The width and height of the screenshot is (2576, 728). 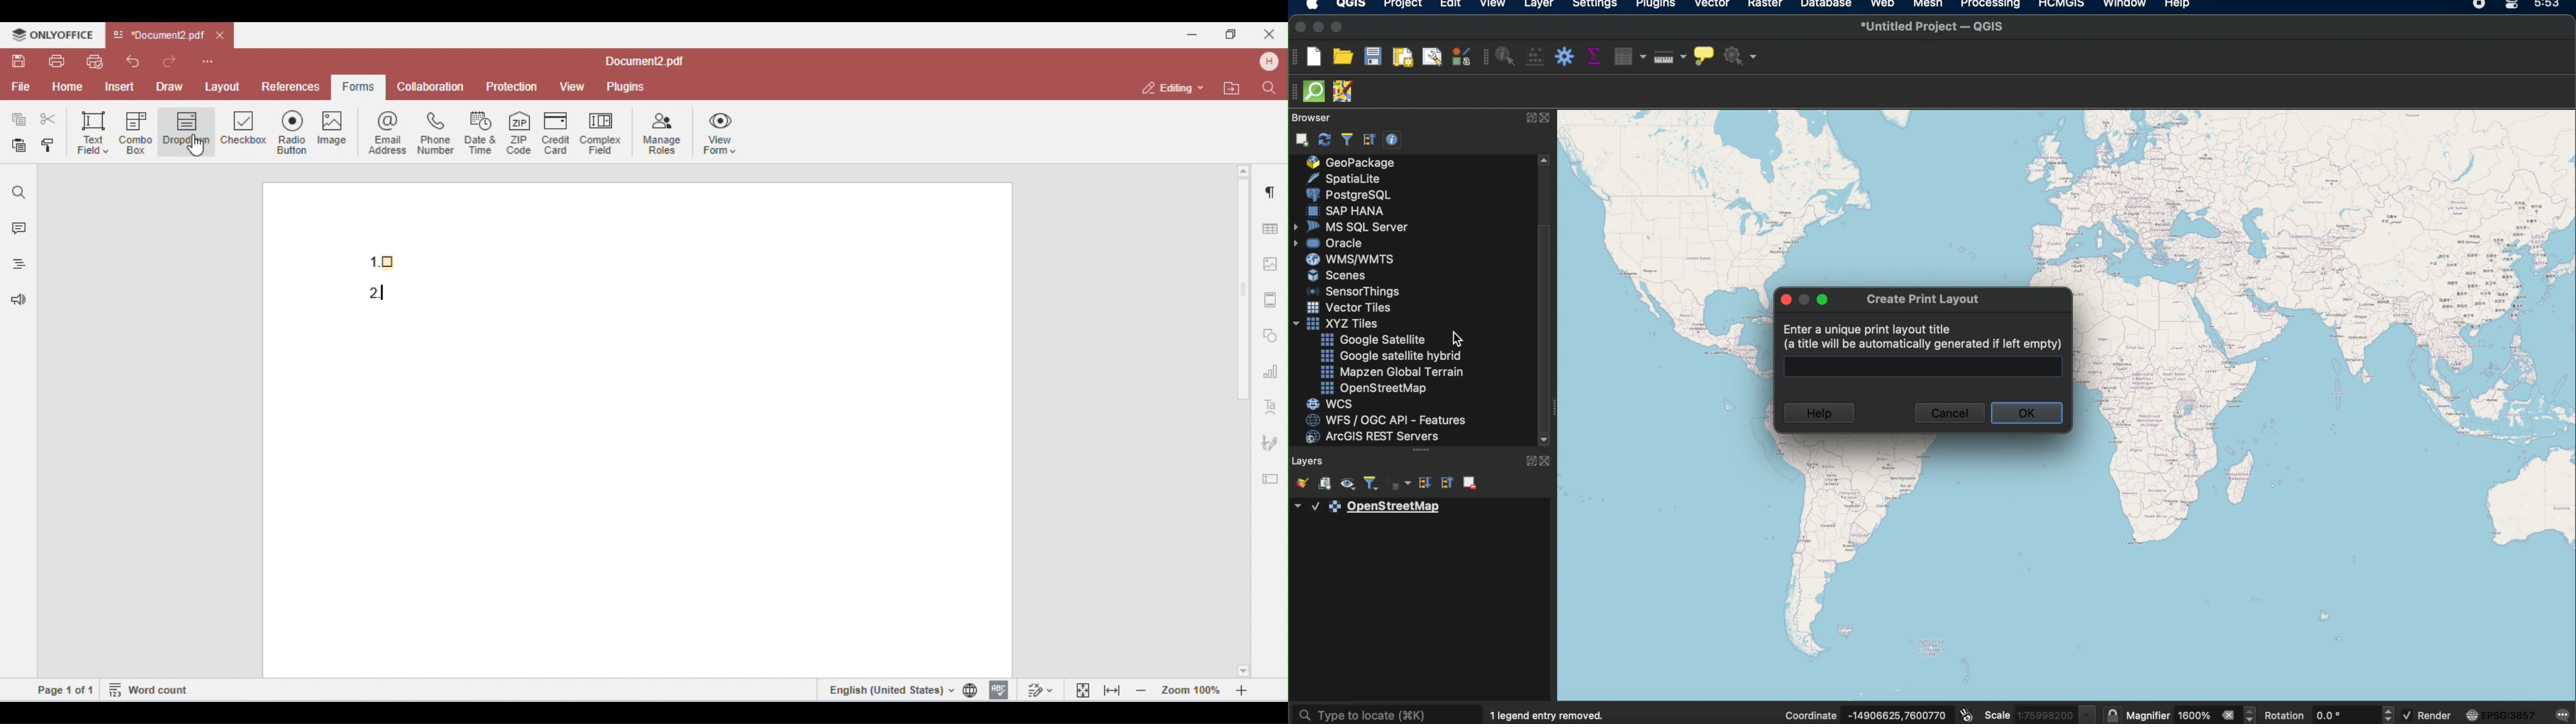 What do you see at coordinates (1785, 299) in the screenshot?
I see `close` at bounding box center [1785, 299].